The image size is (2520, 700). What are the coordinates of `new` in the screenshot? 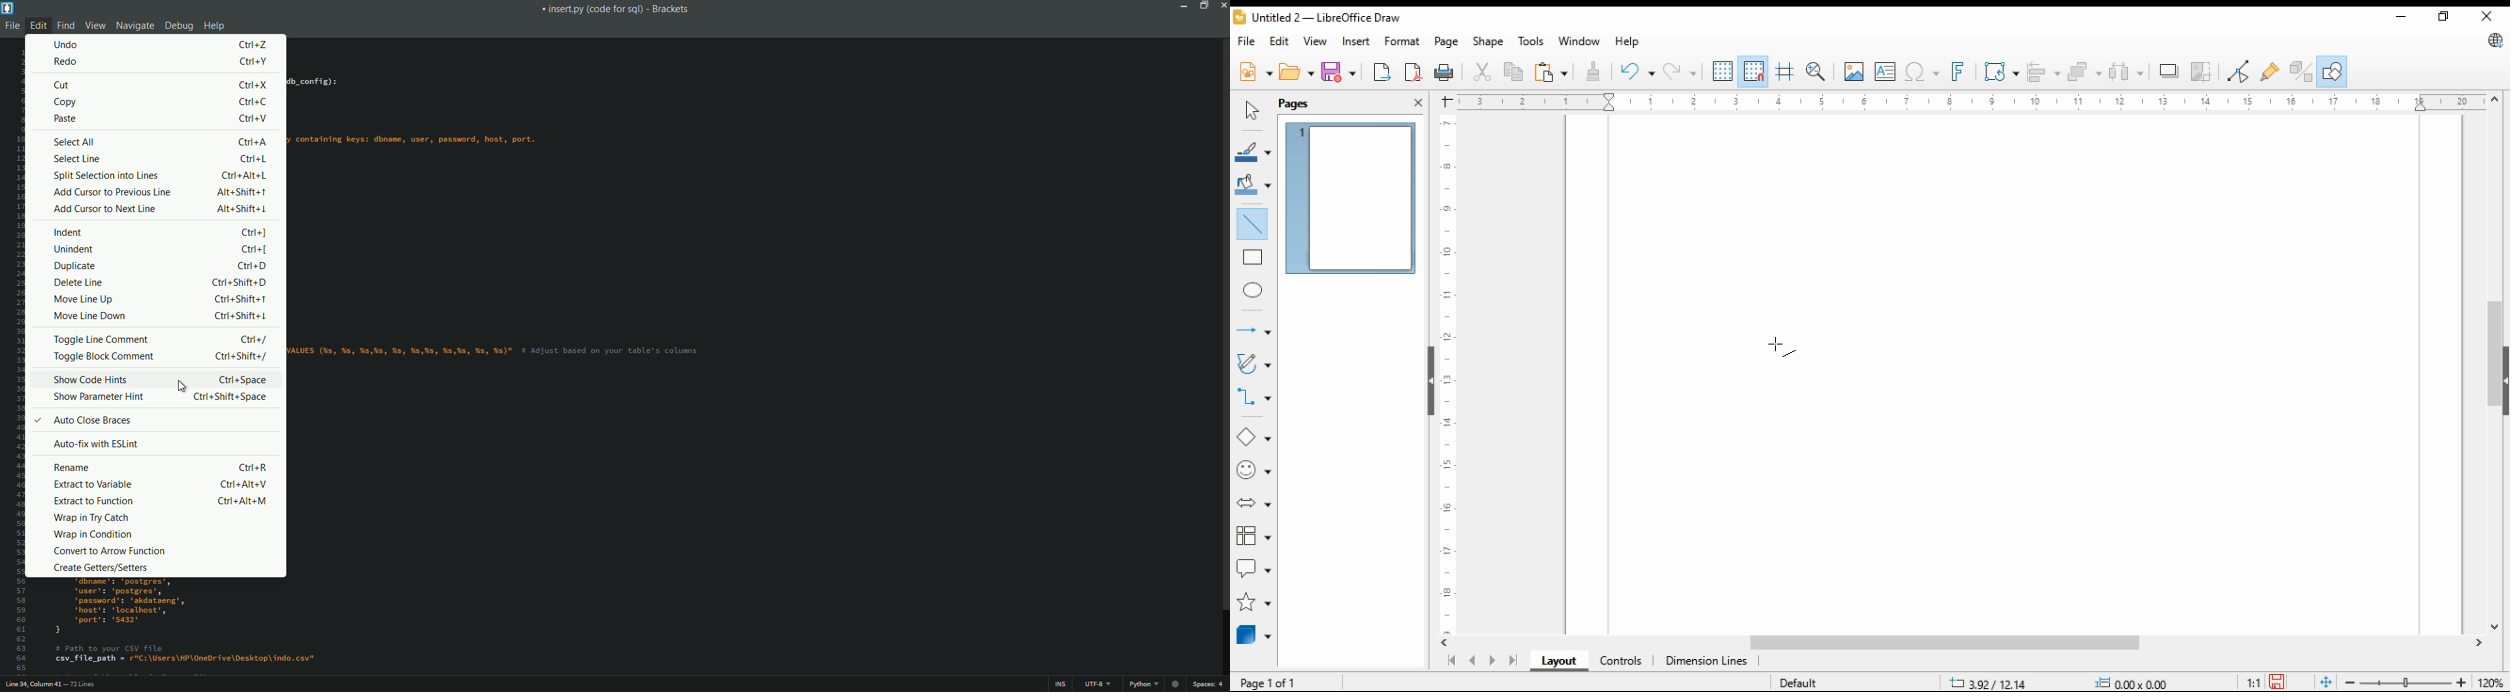 It's located at (1255, 70).